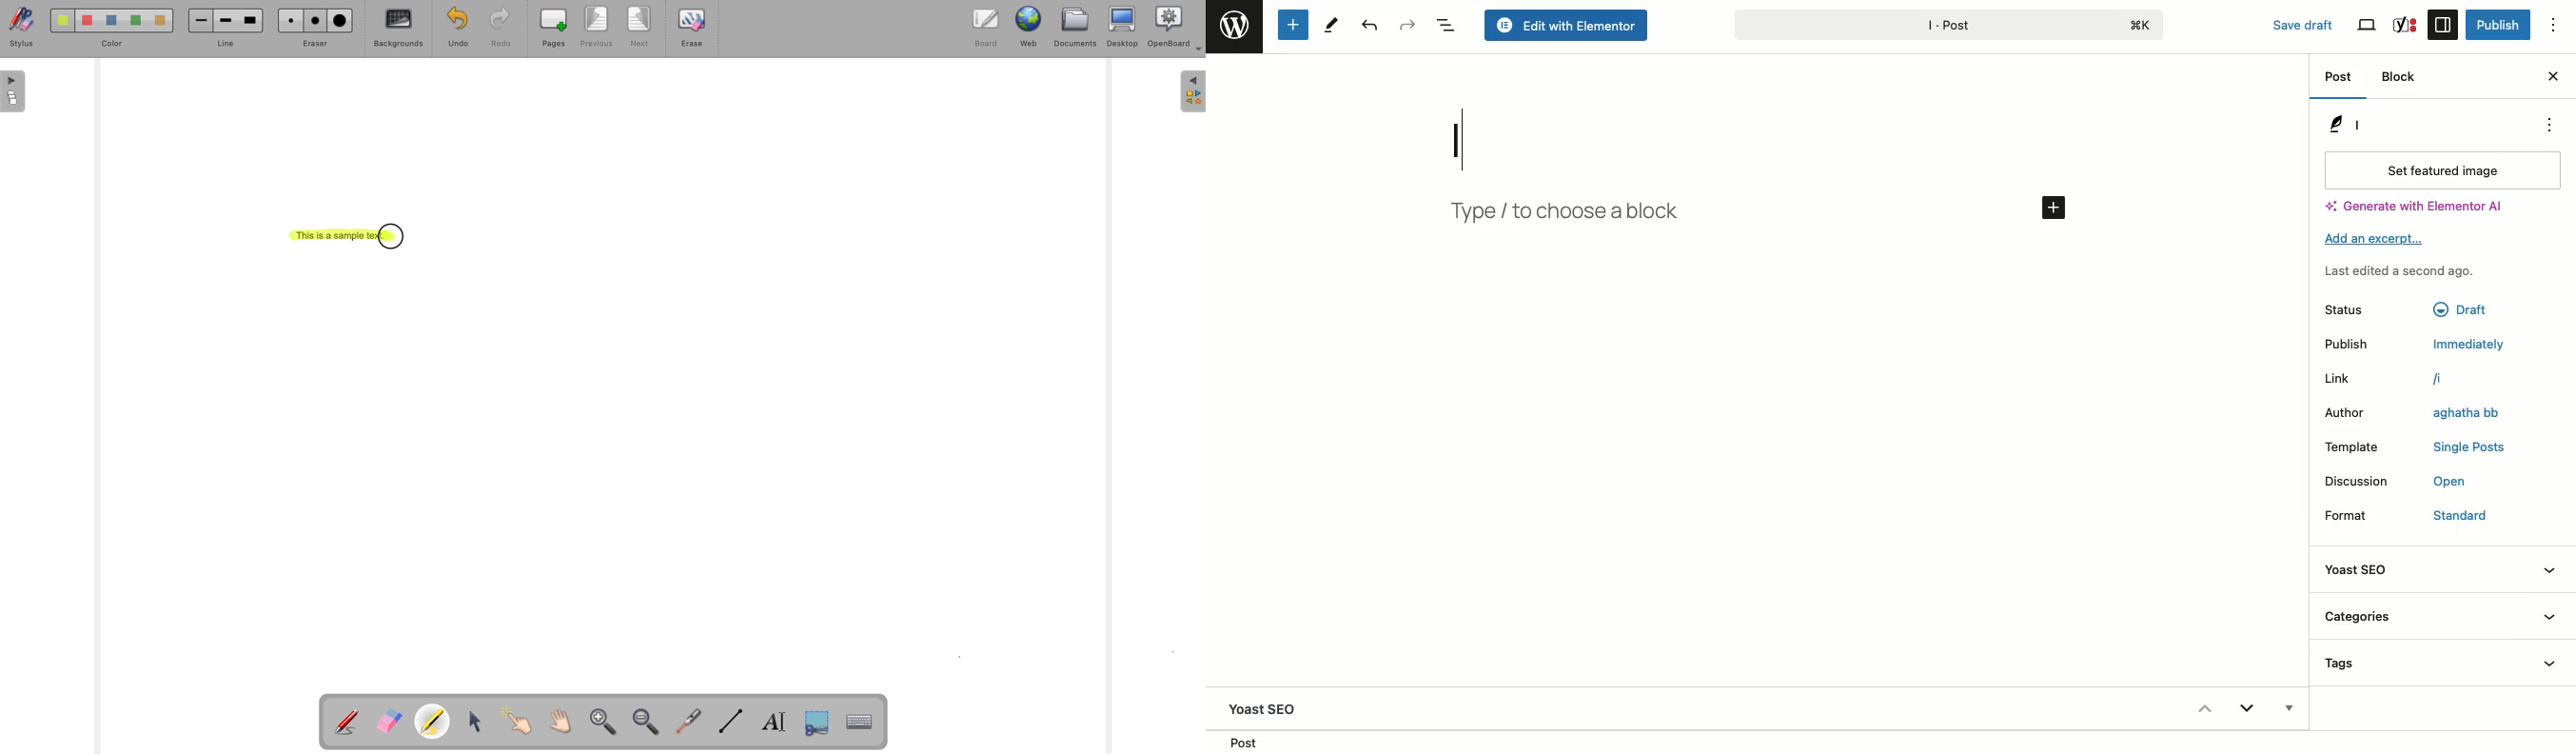  I want to click on Yoast, so click(2404, 24).